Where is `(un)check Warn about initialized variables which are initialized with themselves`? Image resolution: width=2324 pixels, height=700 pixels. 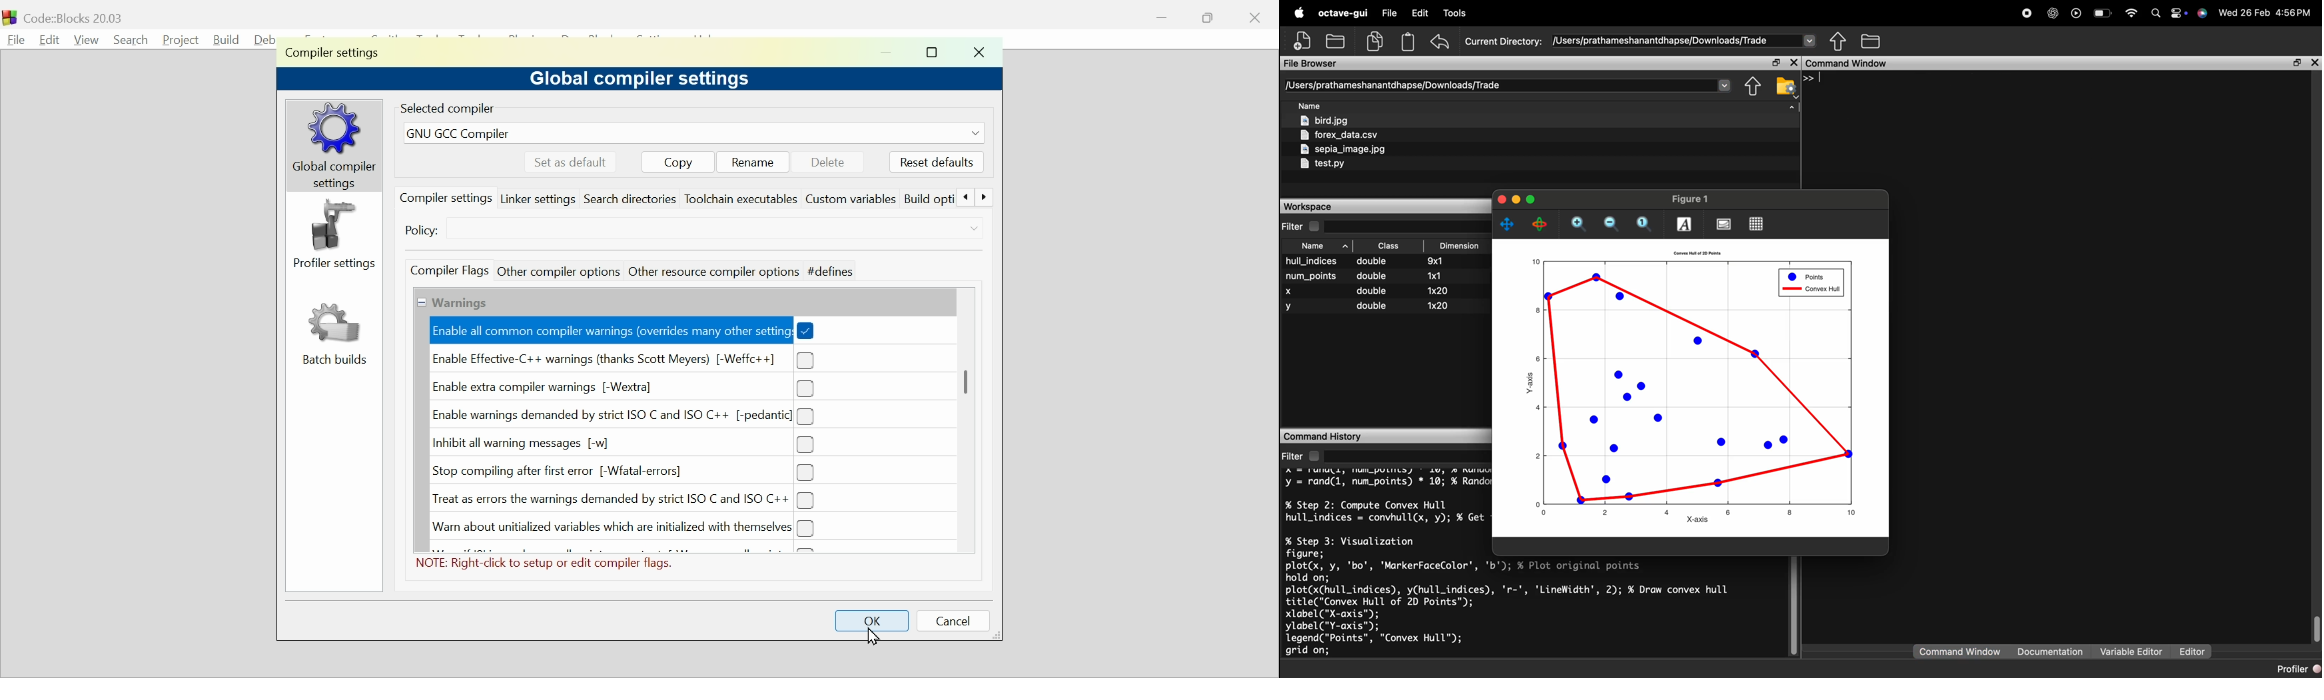 (un)check Warn about initialized variables which are initialized with themselves is located at coordinates (618, 528).